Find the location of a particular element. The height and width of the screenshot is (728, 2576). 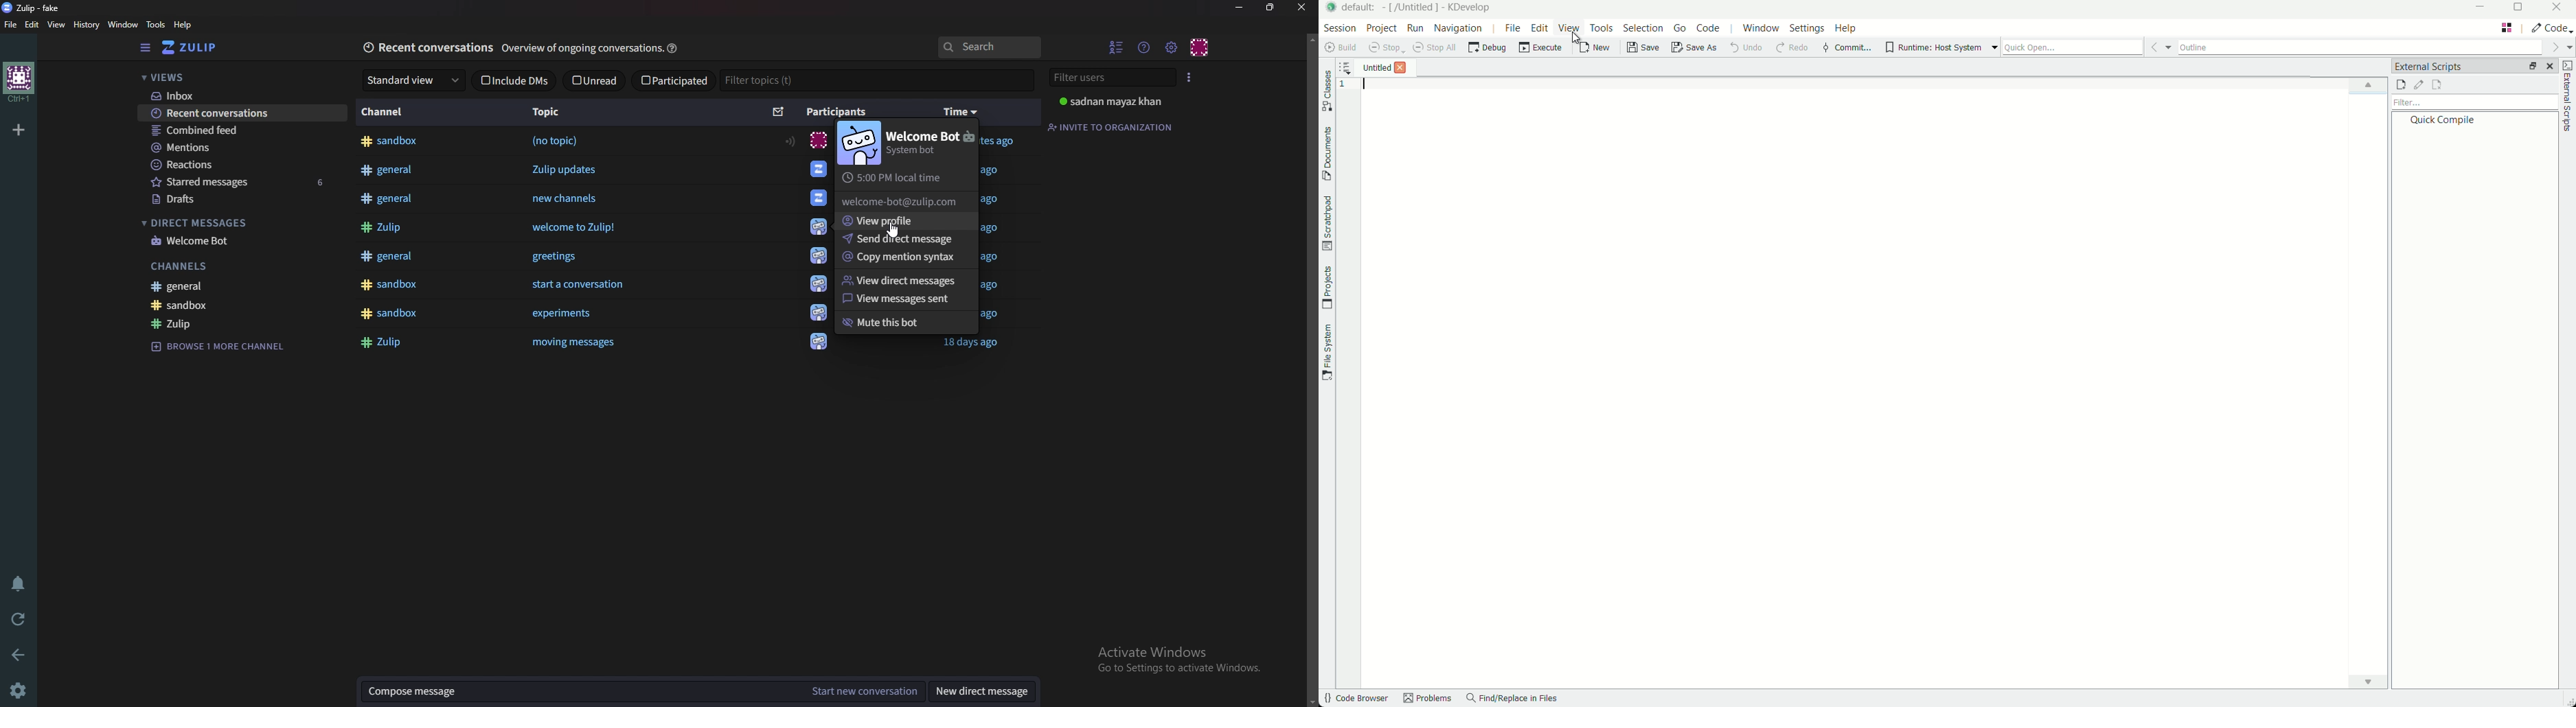

experiments is located at coordinates (562, 314).